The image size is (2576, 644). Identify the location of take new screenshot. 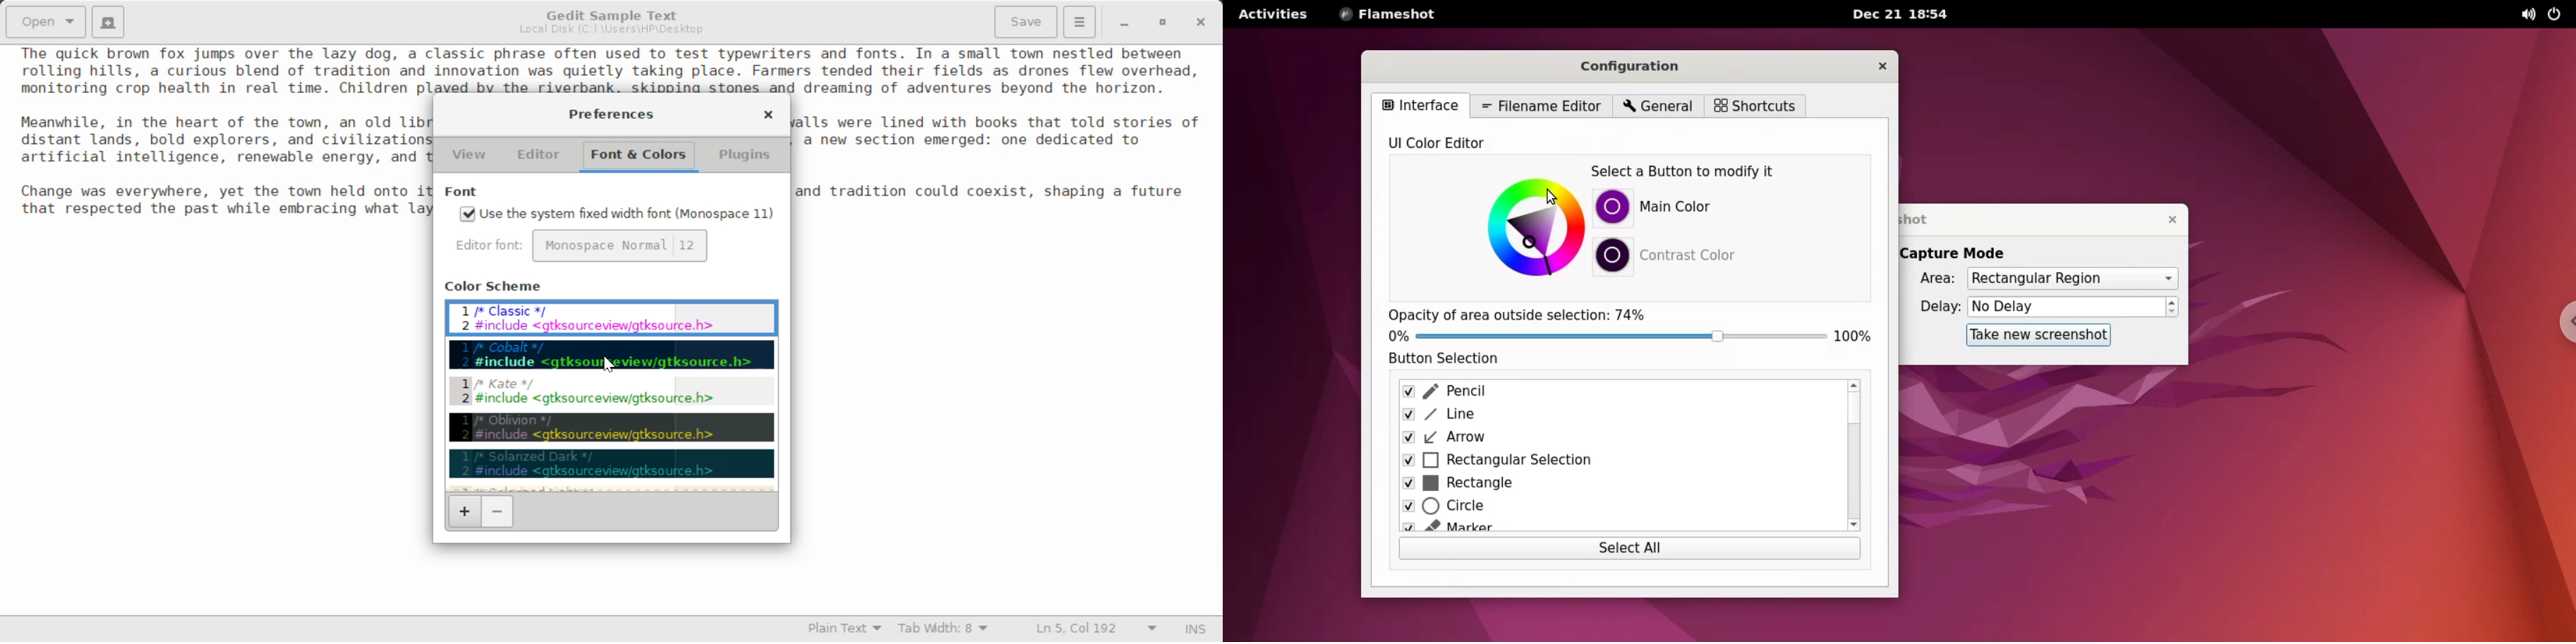
(2036, 335).